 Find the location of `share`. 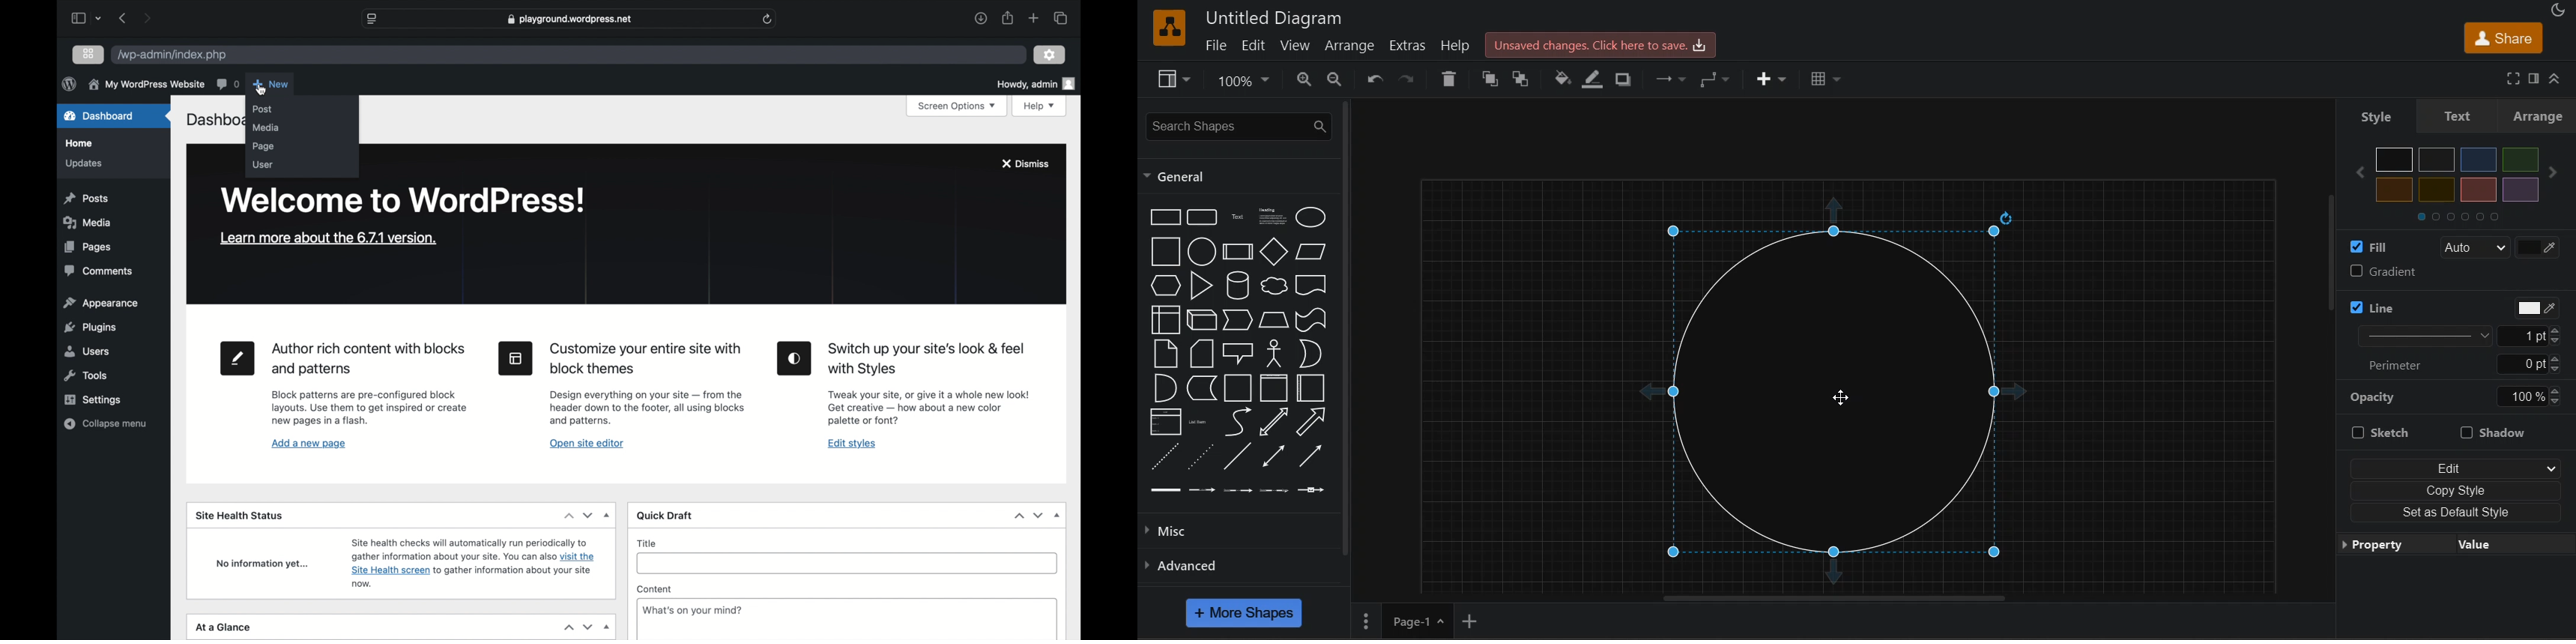

share is located at coordinates (2504, 40).